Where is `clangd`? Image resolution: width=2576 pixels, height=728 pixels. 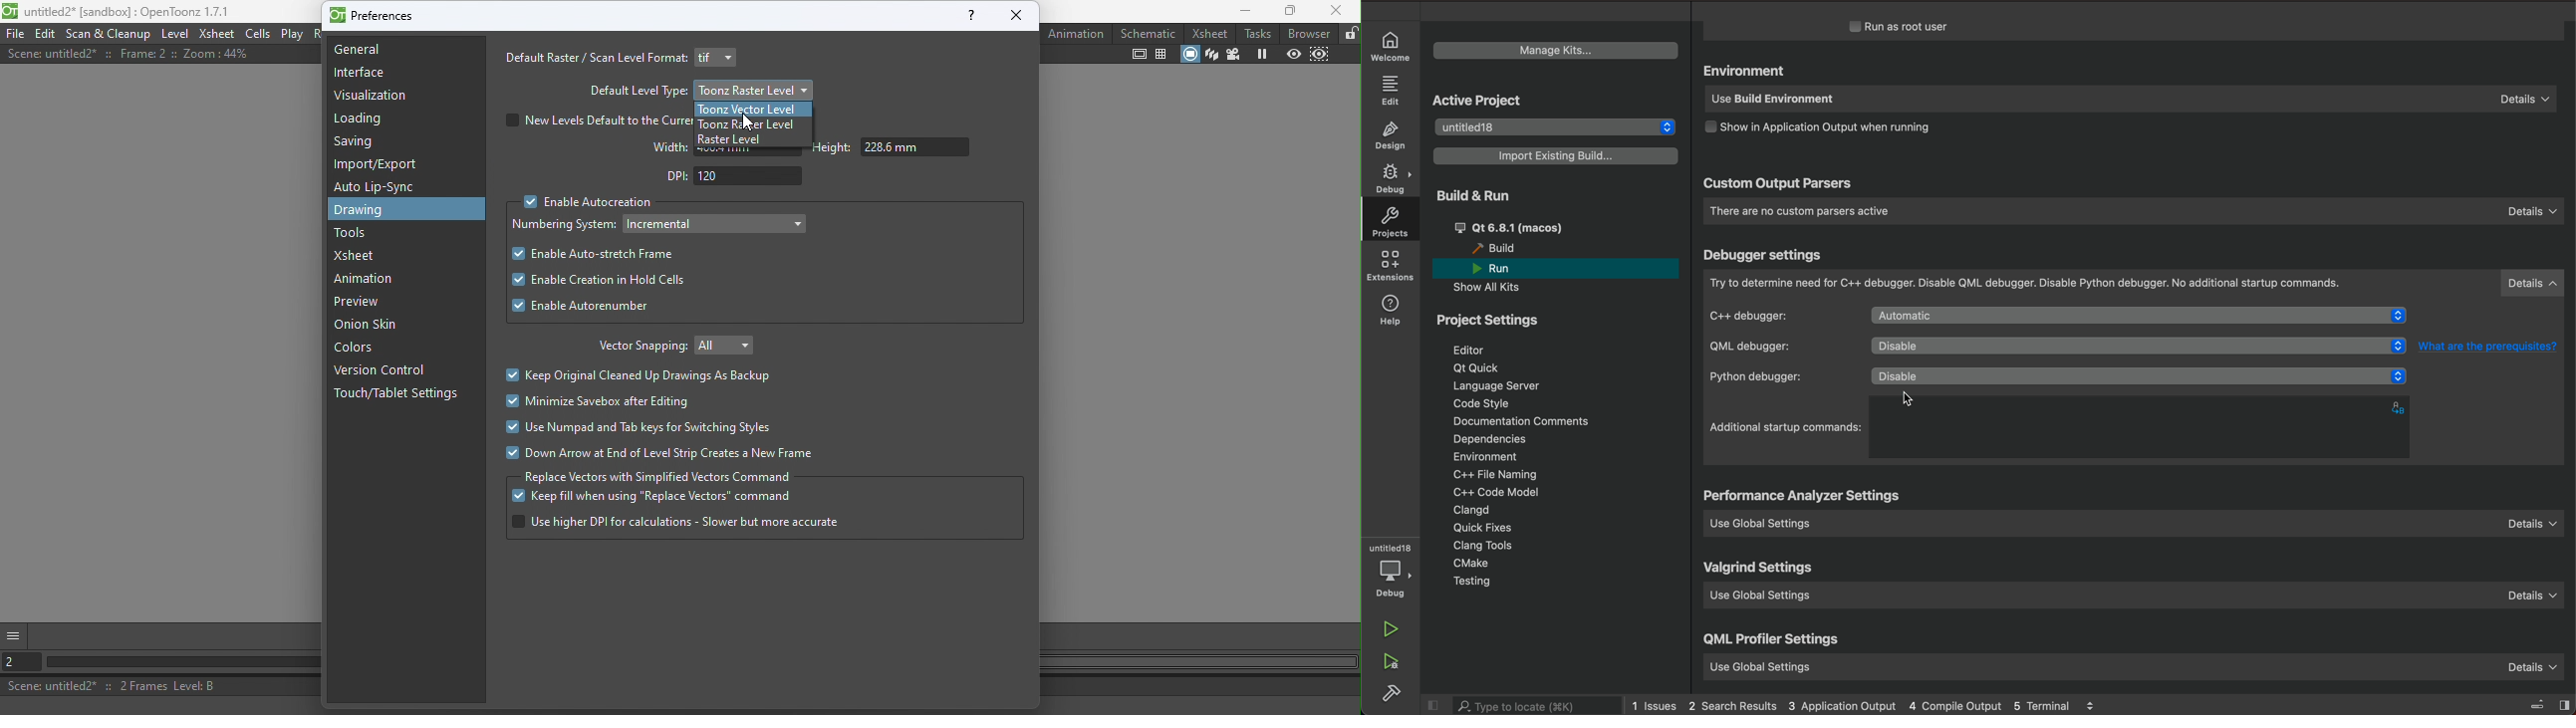 clangd is located at coordinates (1473, 510).